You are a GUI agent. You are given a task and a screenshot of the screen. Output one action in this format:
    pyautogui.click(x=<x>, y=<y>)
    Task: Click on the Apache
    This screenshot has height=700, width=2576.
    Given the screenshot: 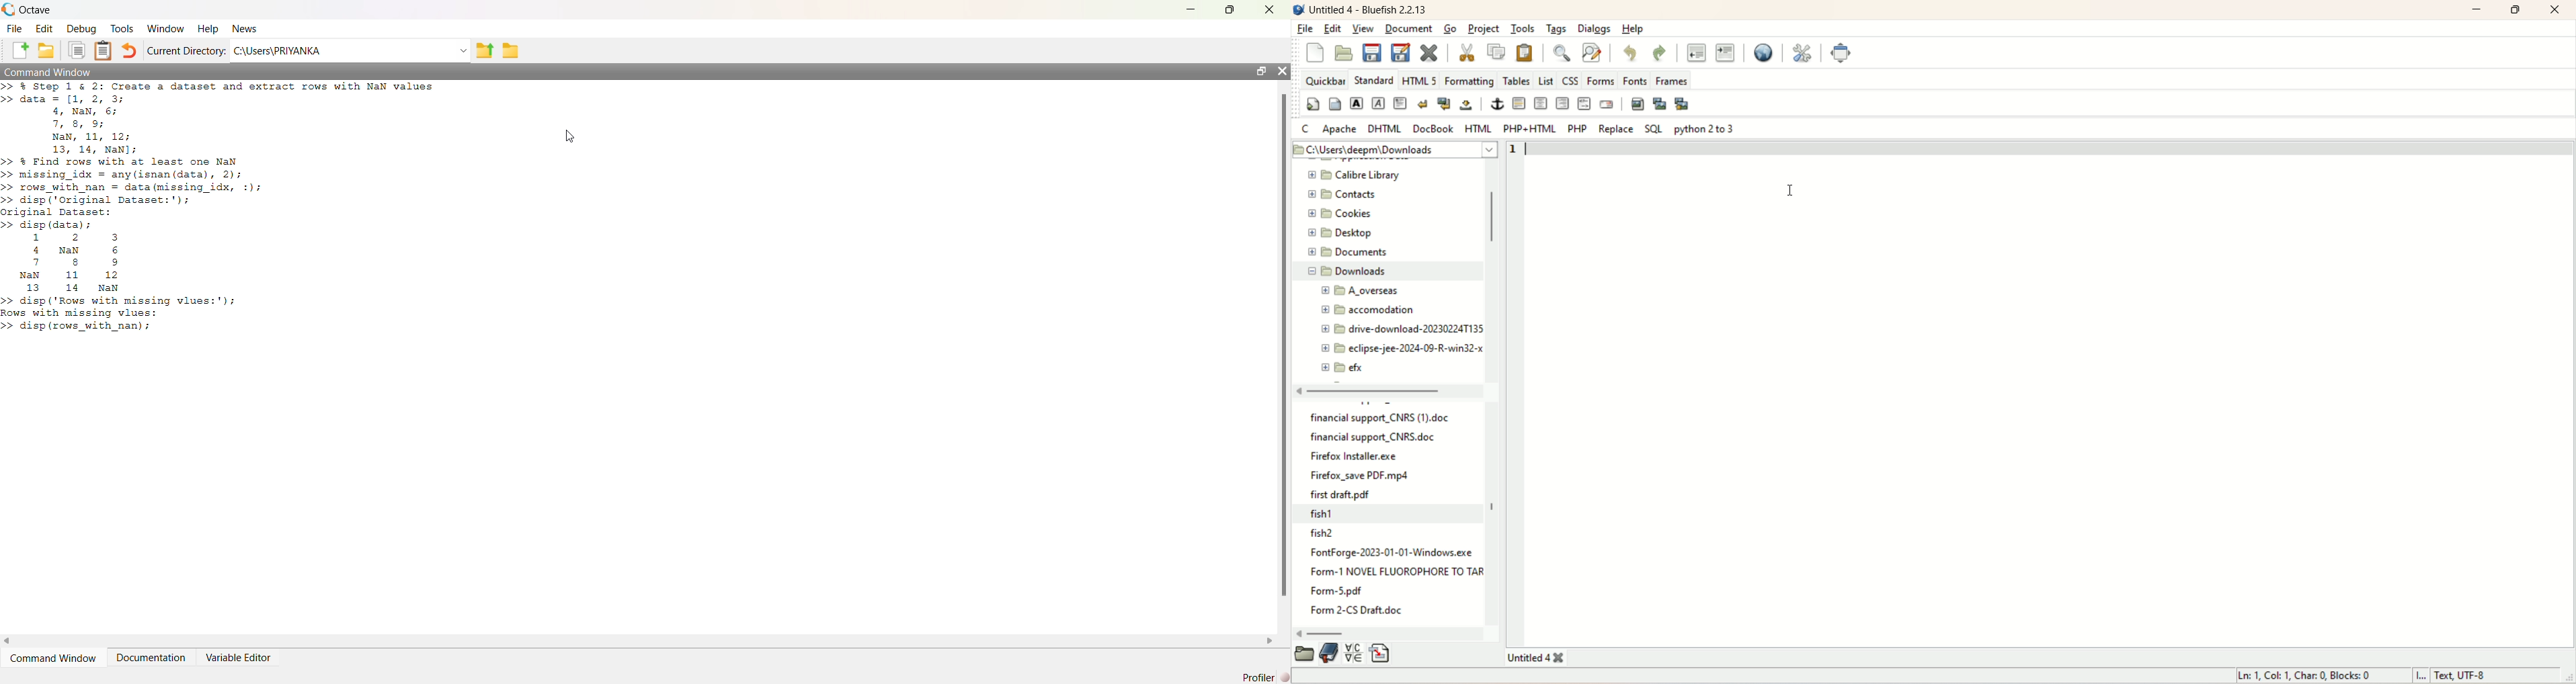 What is the action you would take?
    pyautogui.click(x=1341, y=129)
    